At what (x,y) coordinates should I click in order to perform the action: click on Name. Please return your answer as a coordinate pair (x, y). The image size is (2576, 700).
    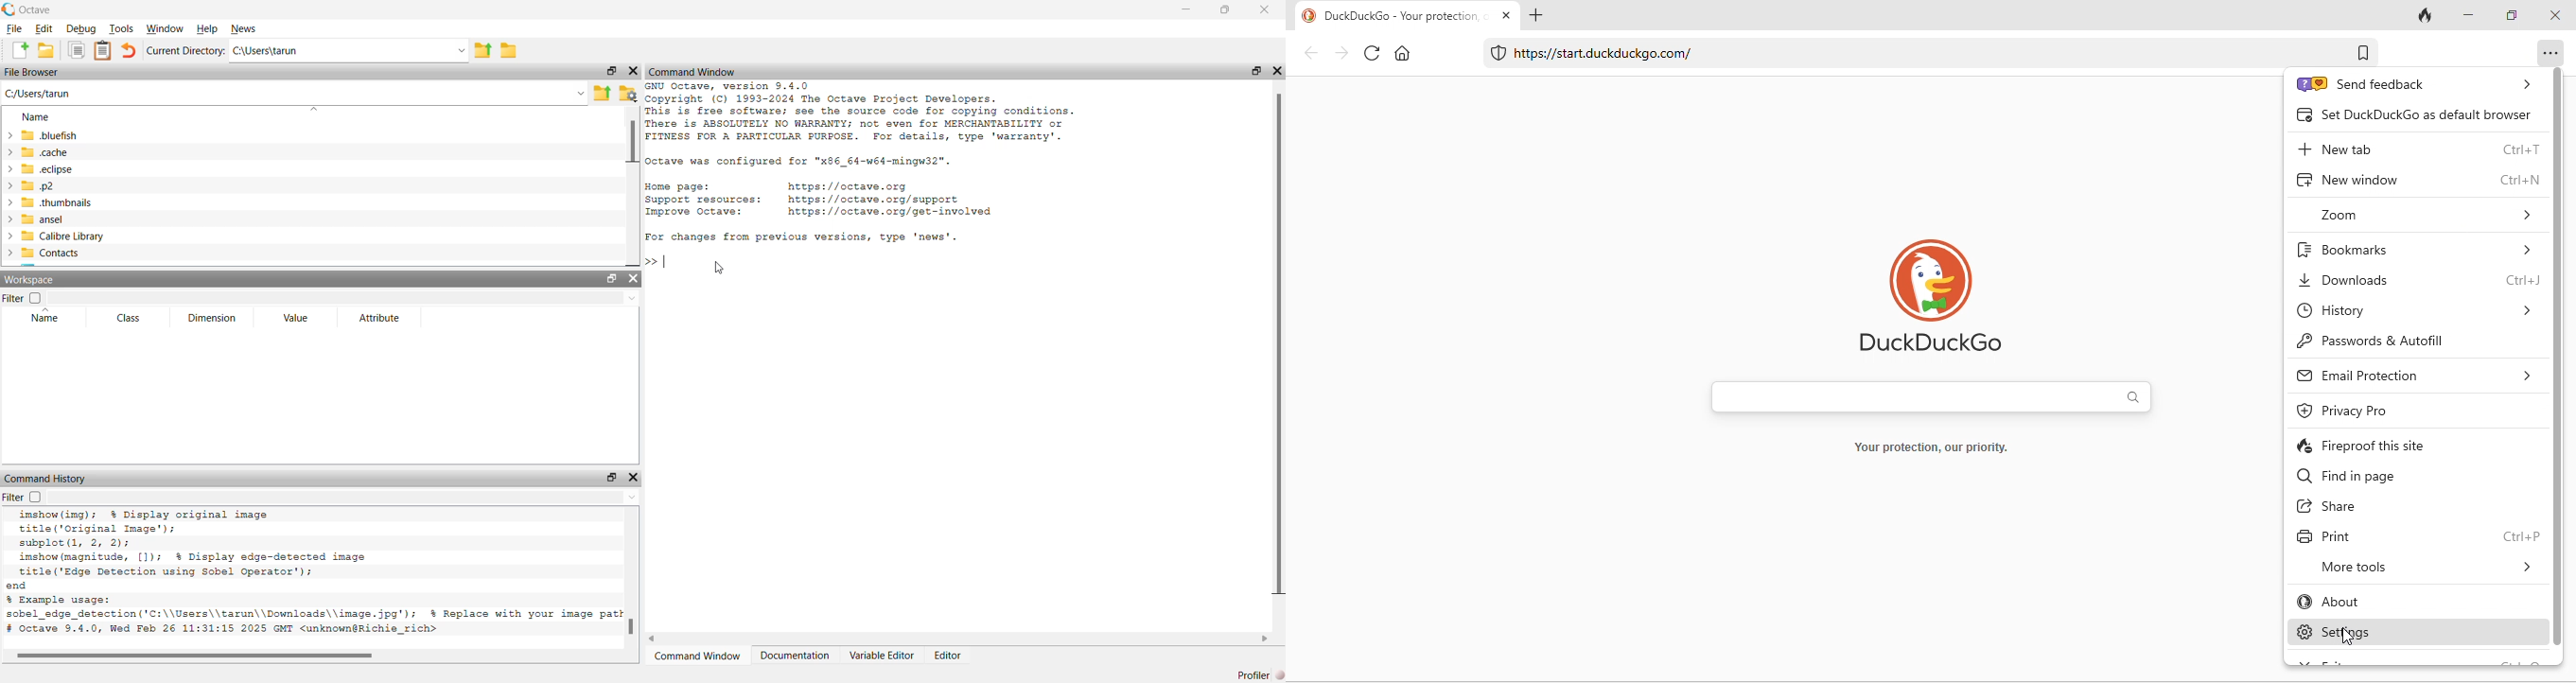
    Looking at the image, I should click on (37, 117).